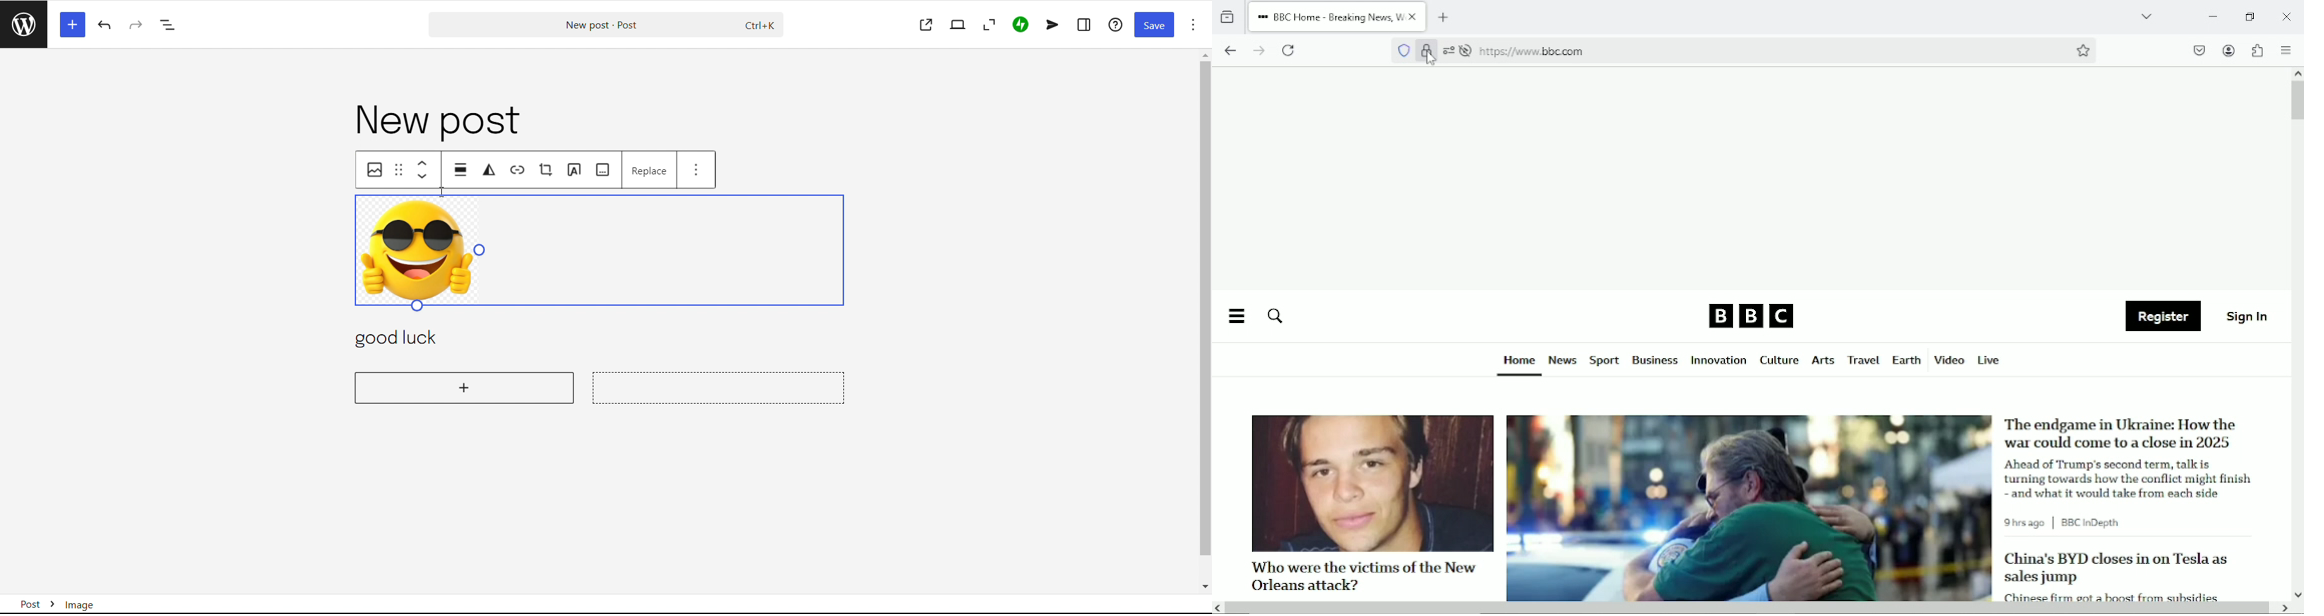 This screenshot has width=2324, height=616. Describe the element at coordinates (412, 339) in the screenshot. I see `good luck` at that location.